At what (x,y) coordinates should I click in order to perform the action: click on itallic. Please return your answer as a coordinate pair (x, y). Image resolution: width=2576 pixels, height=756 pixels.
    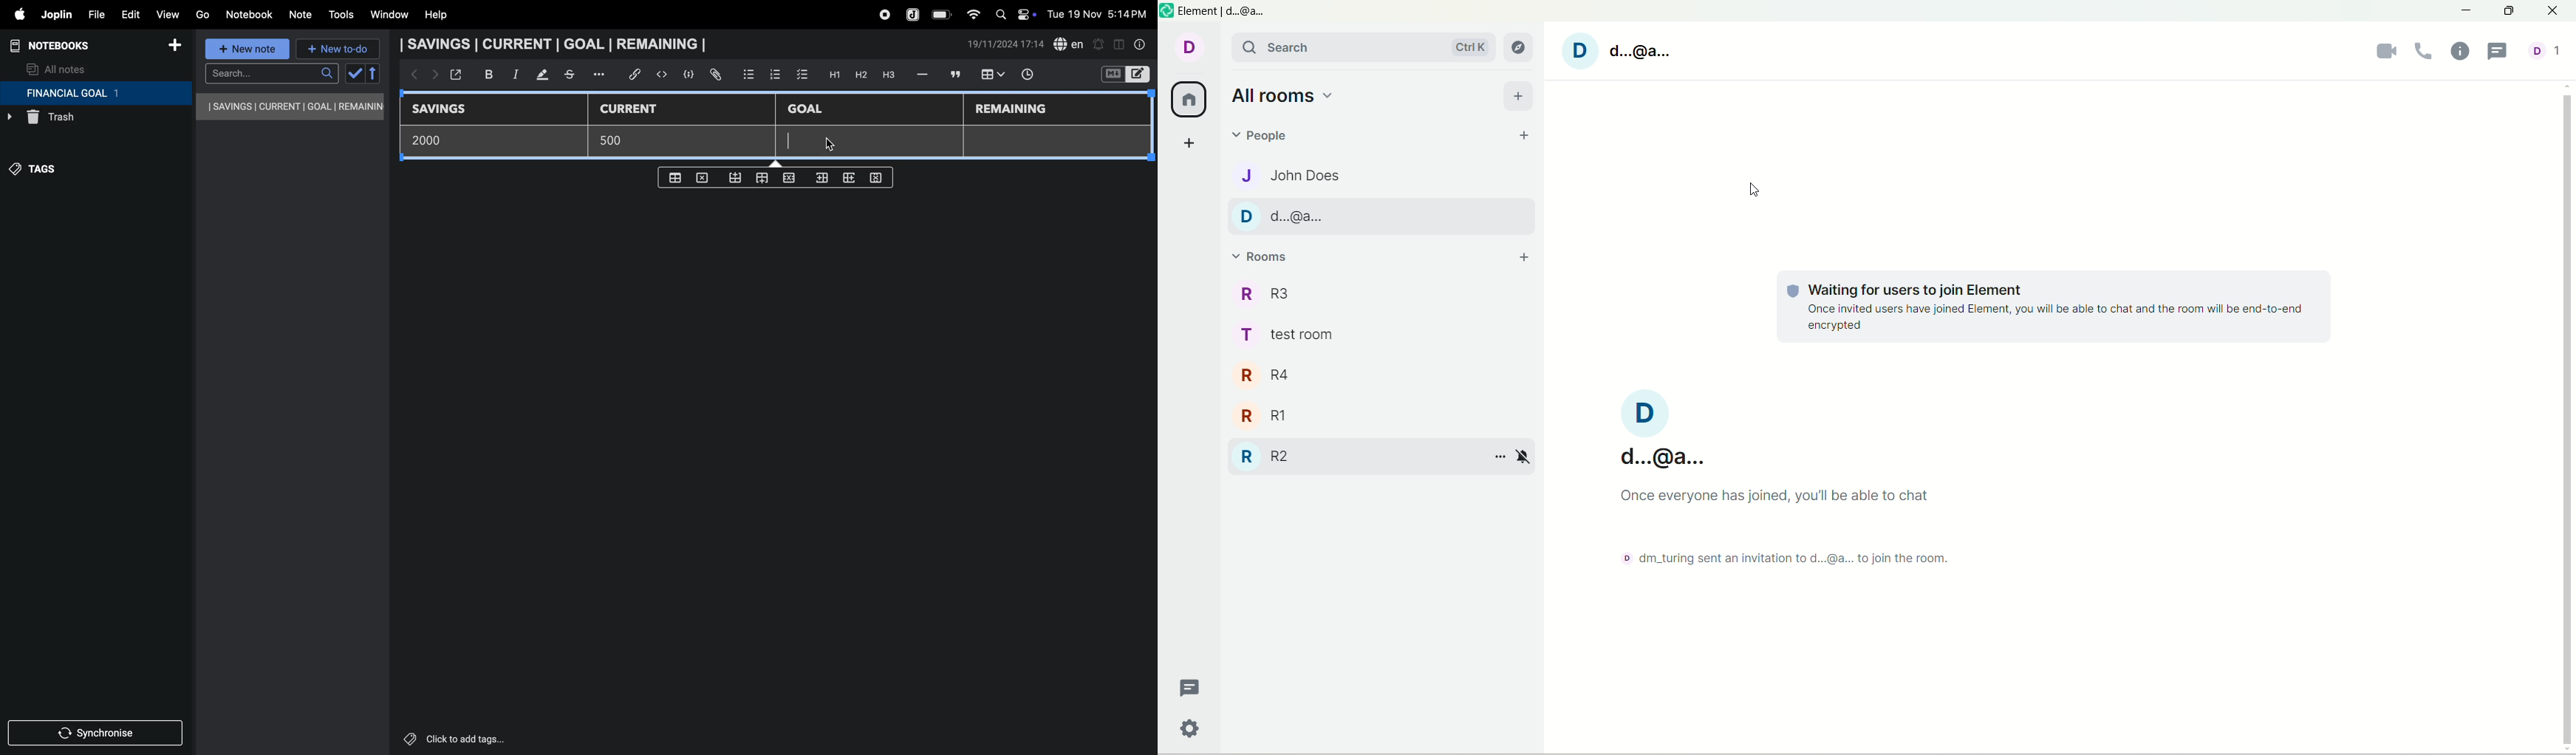
    Looking at the image, I should click on (514, 74).